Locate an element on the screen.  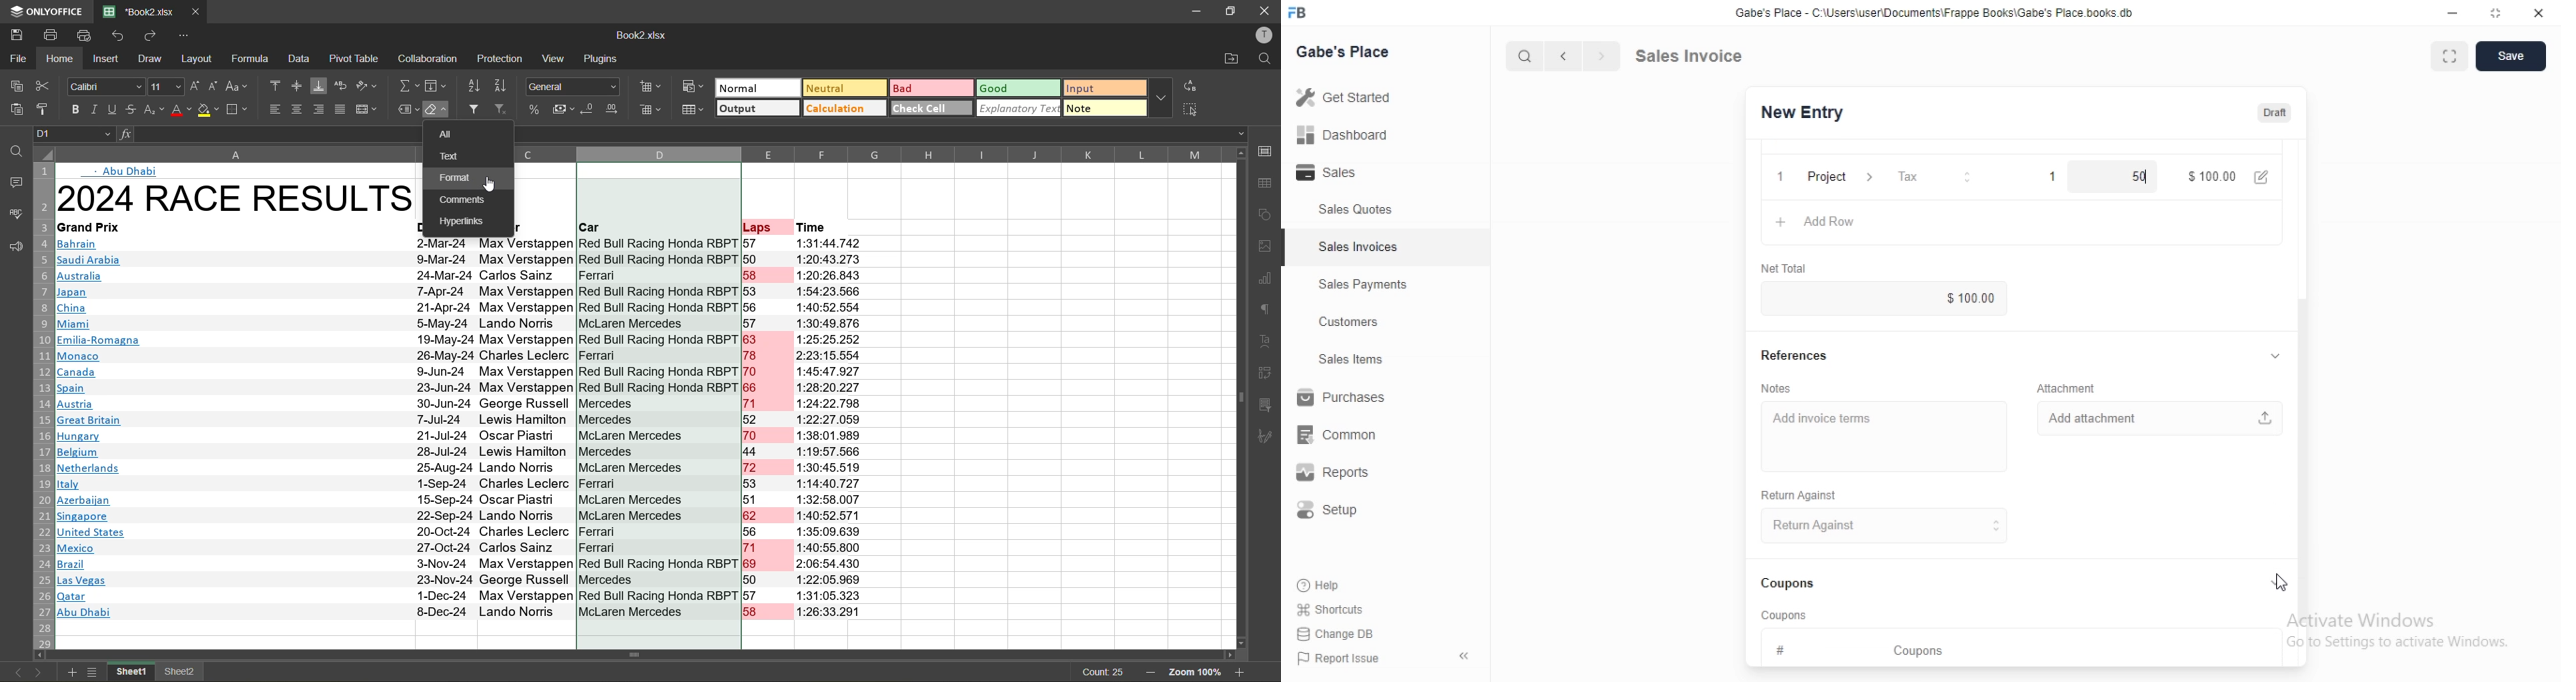
signature is located at coordinates (1269, 437).